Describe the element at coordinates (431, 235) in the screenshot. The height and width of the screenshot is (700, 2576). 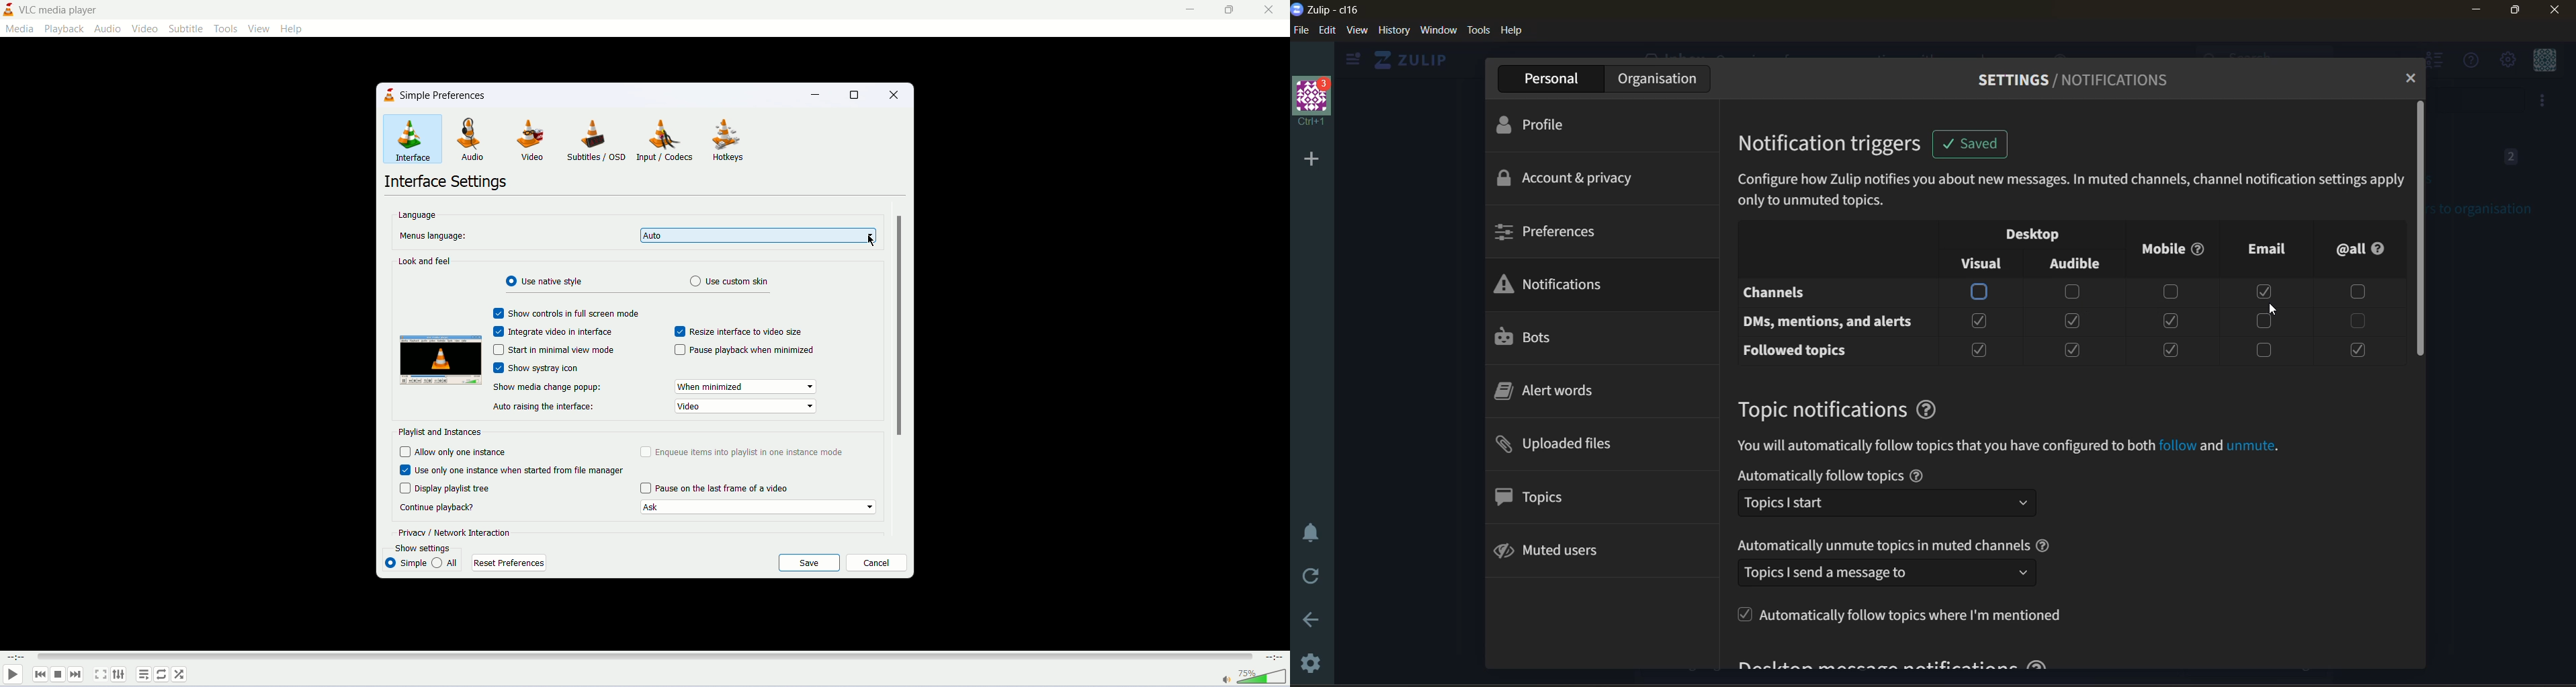
I see `Menu's language` at that location.